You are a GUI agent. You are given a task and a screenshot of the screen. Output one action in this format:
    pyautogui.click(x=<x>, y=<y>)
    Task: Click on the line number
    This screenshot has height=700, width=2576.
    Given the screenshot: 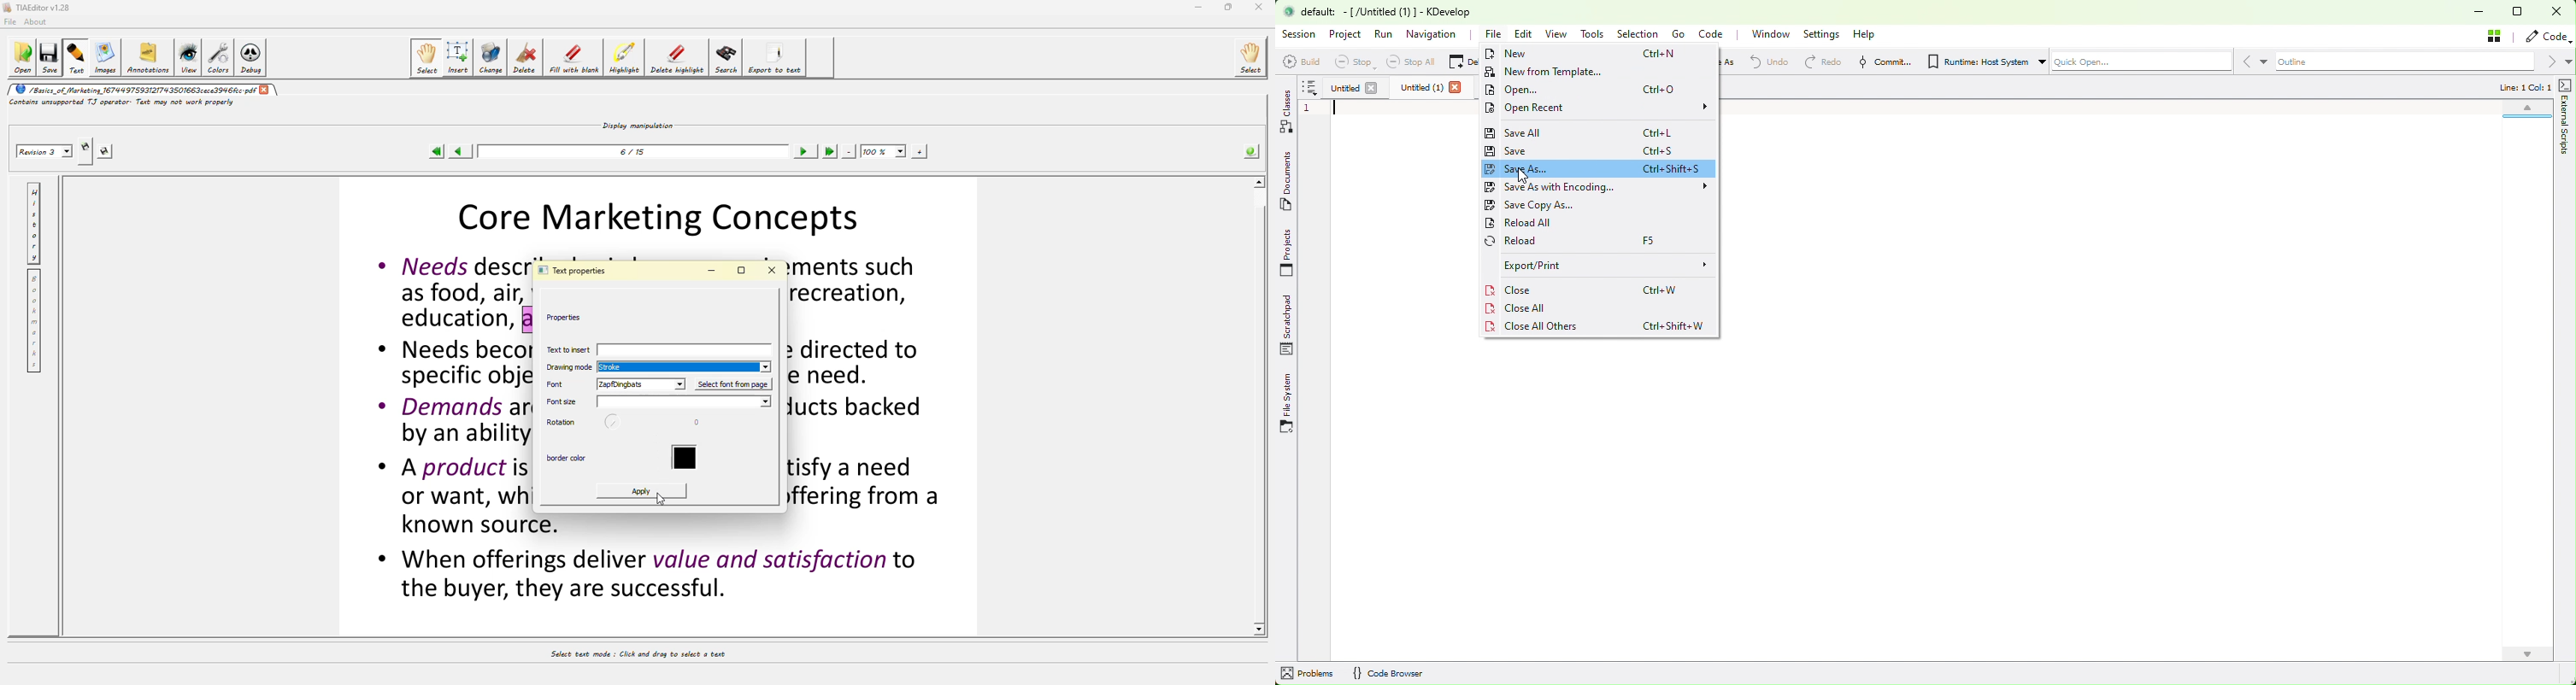 What is the action you would take?
    pyautogui.click(x=1310, y=110)
    